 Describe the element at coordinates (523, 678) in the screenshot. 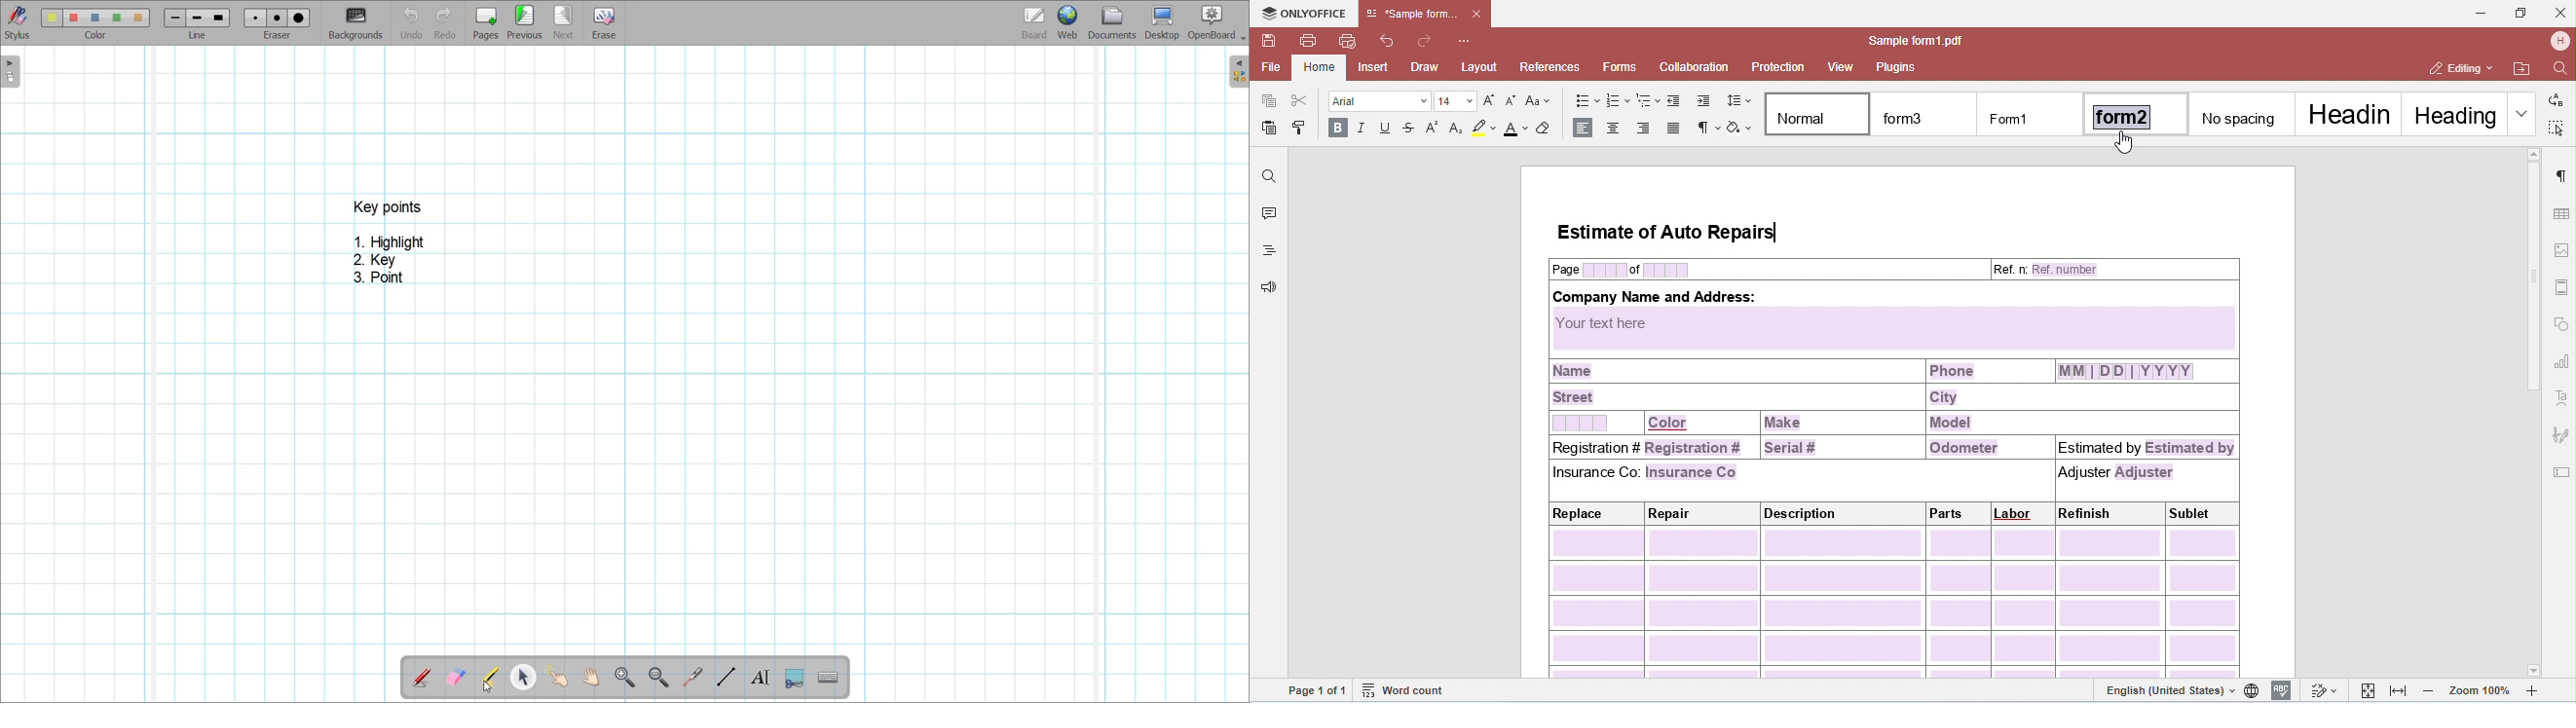

I see `Select and modify objects highlighted` at that location.